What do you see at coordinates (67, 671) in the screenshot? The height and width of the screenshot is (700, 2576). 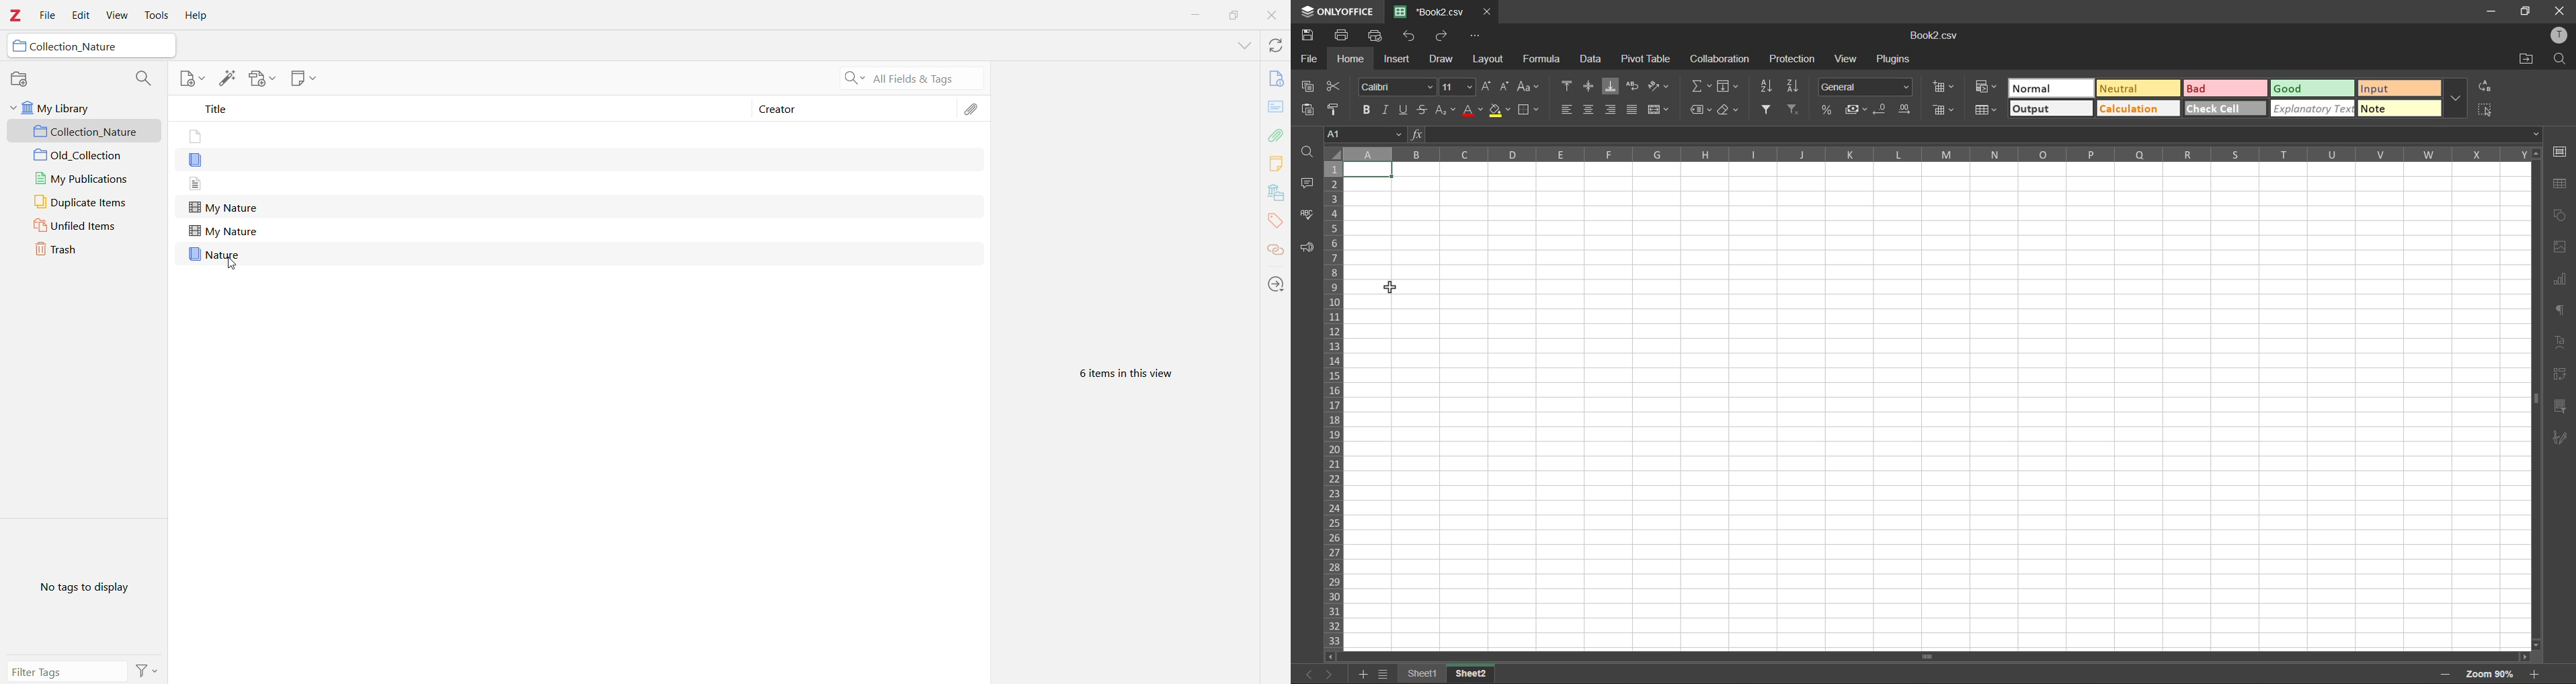 I see `Filter Tags` at bounding box center [67, 671].